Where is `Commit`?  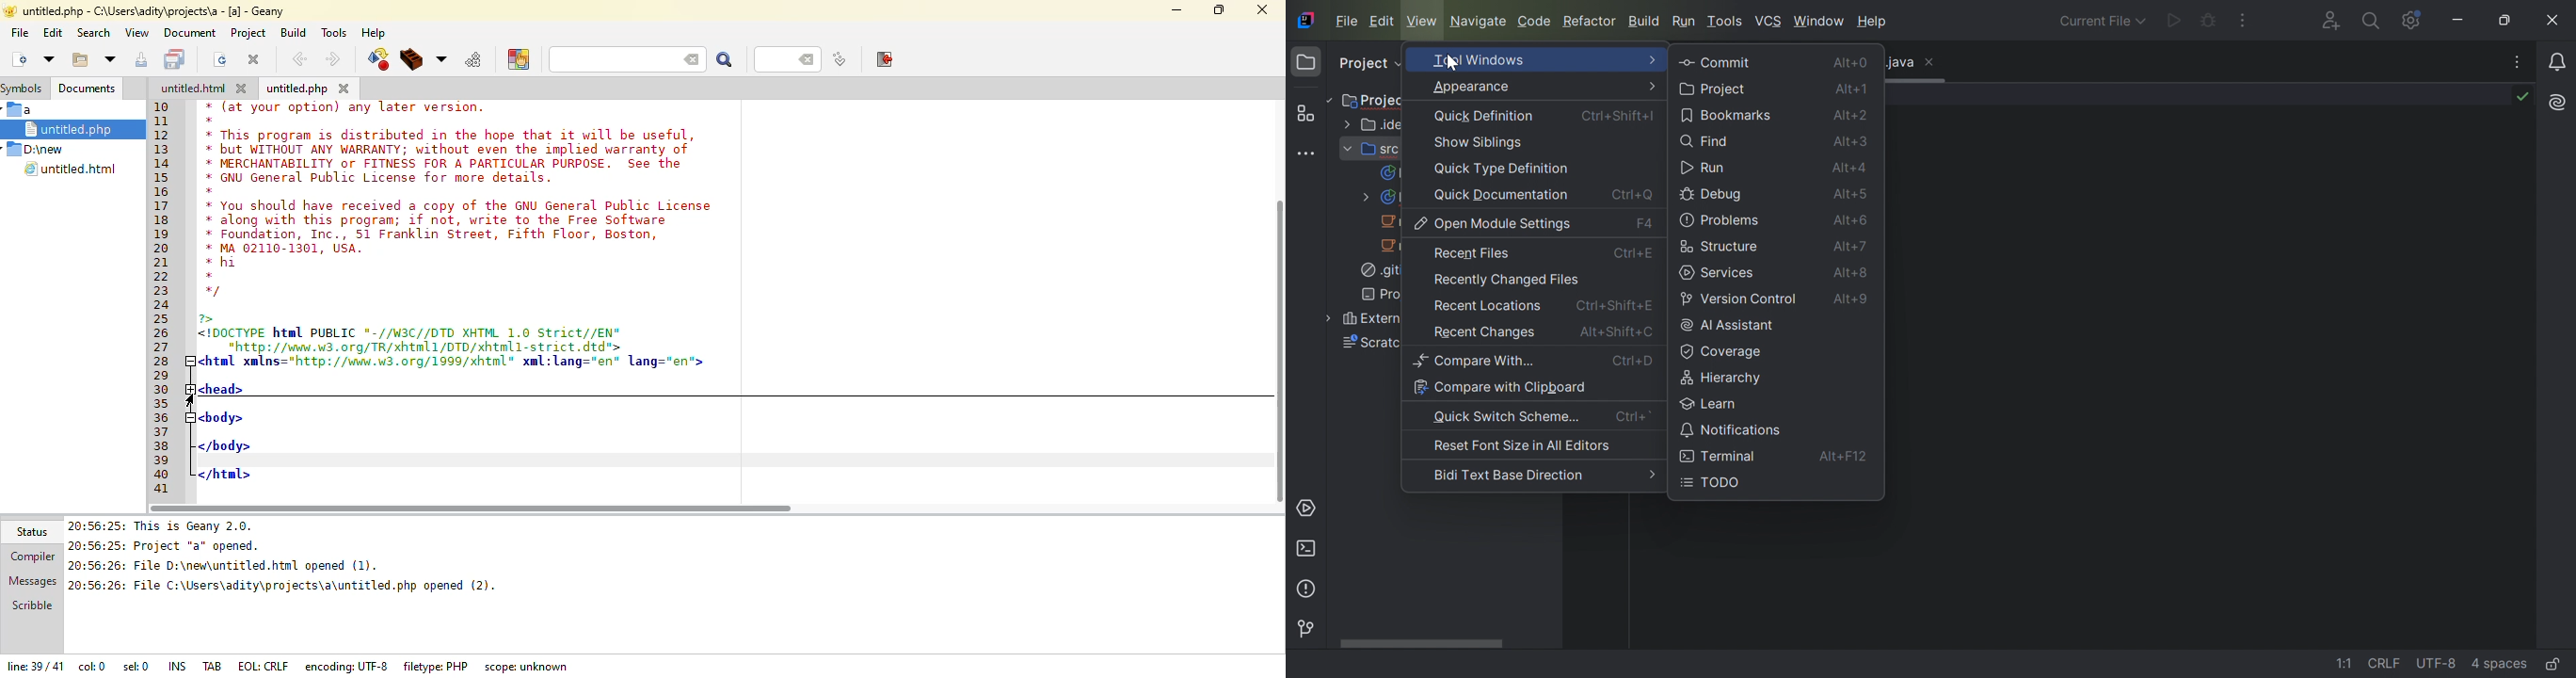 Commit is located at coordinates (1714, 62).